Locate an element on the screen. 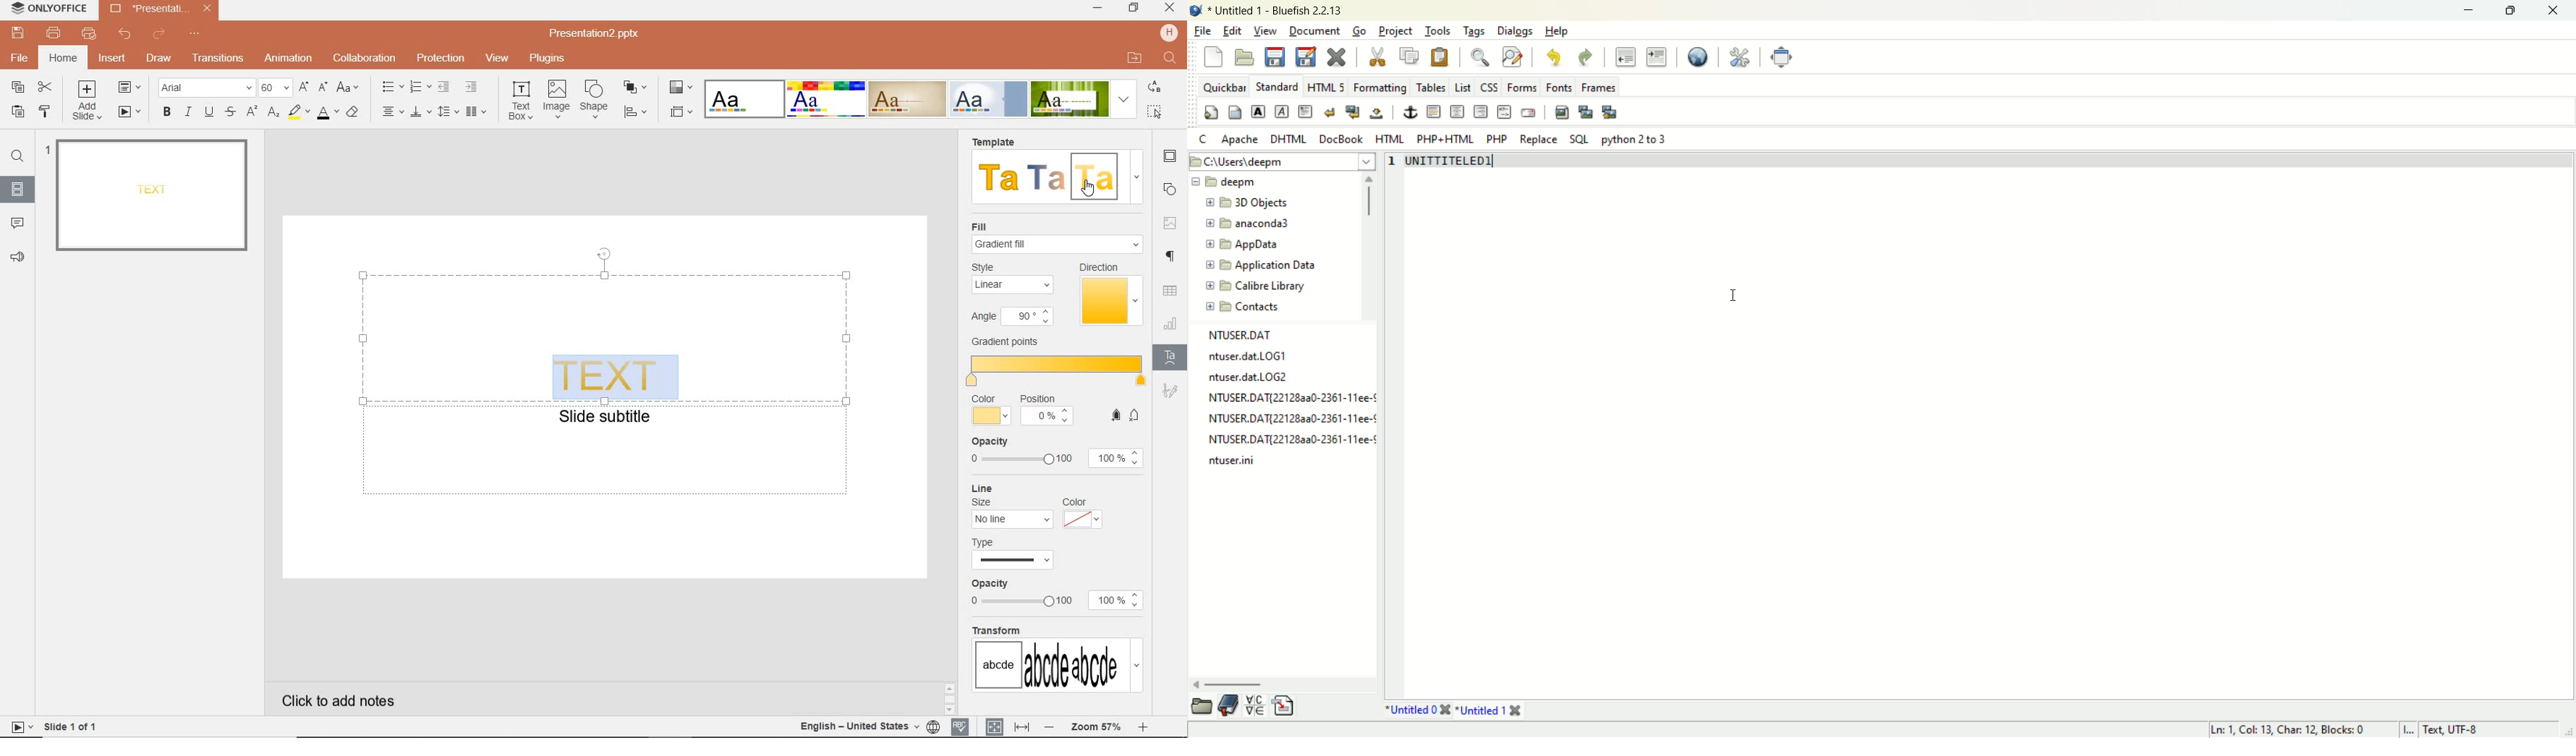  redo is located at coordinates (1586, 56).